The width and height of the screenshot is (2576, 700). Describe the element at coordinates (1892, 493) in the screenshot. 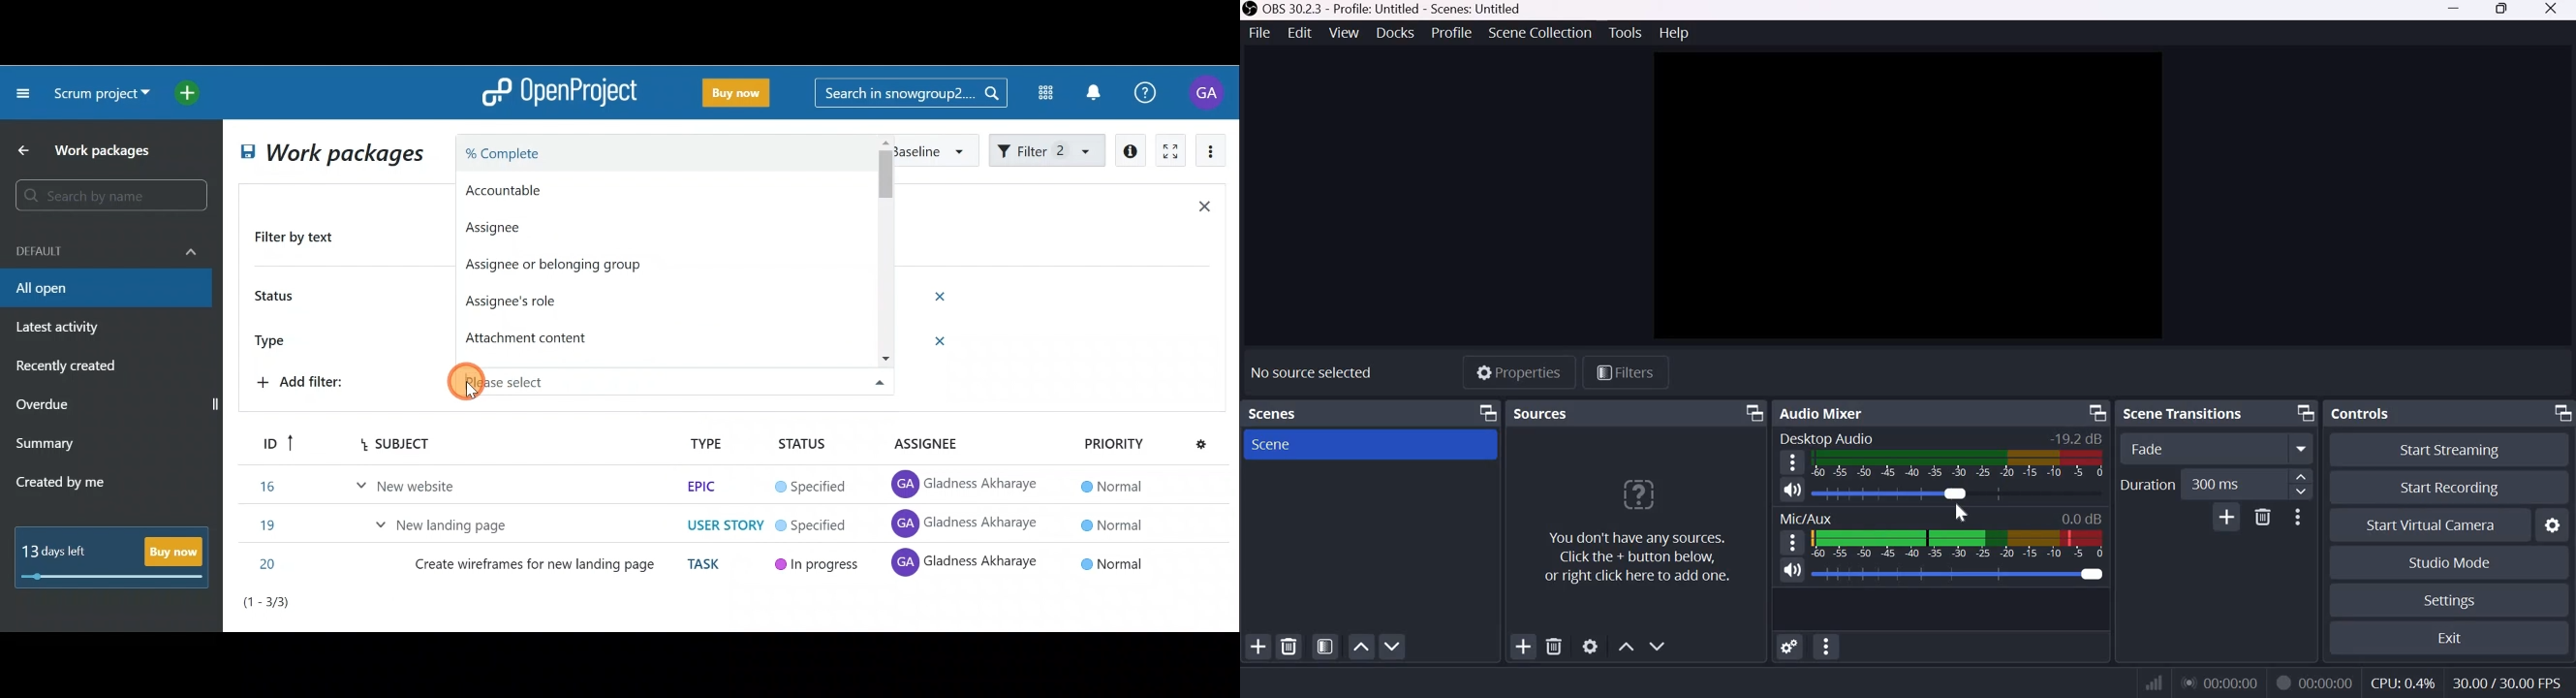

I see `Audio Slider` at that location.